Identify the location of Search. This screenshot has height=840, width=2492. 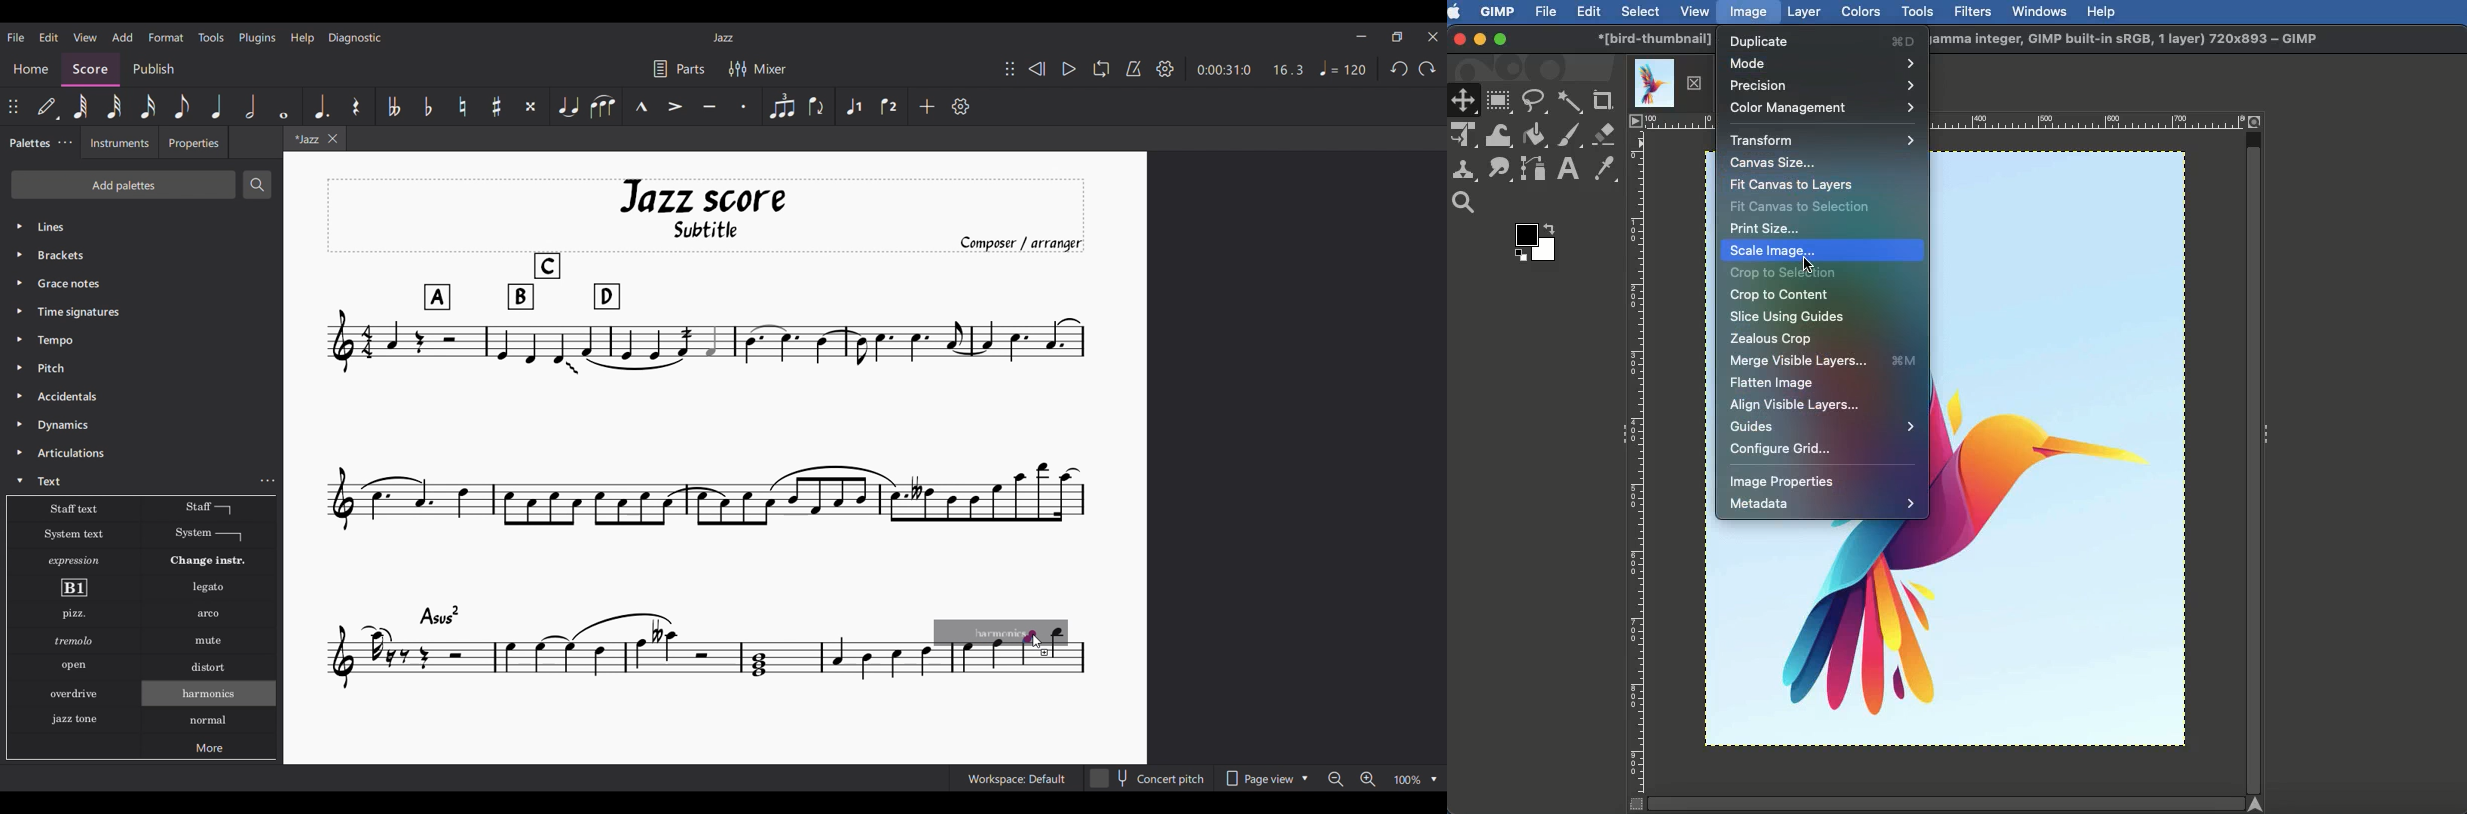
(259, 185).